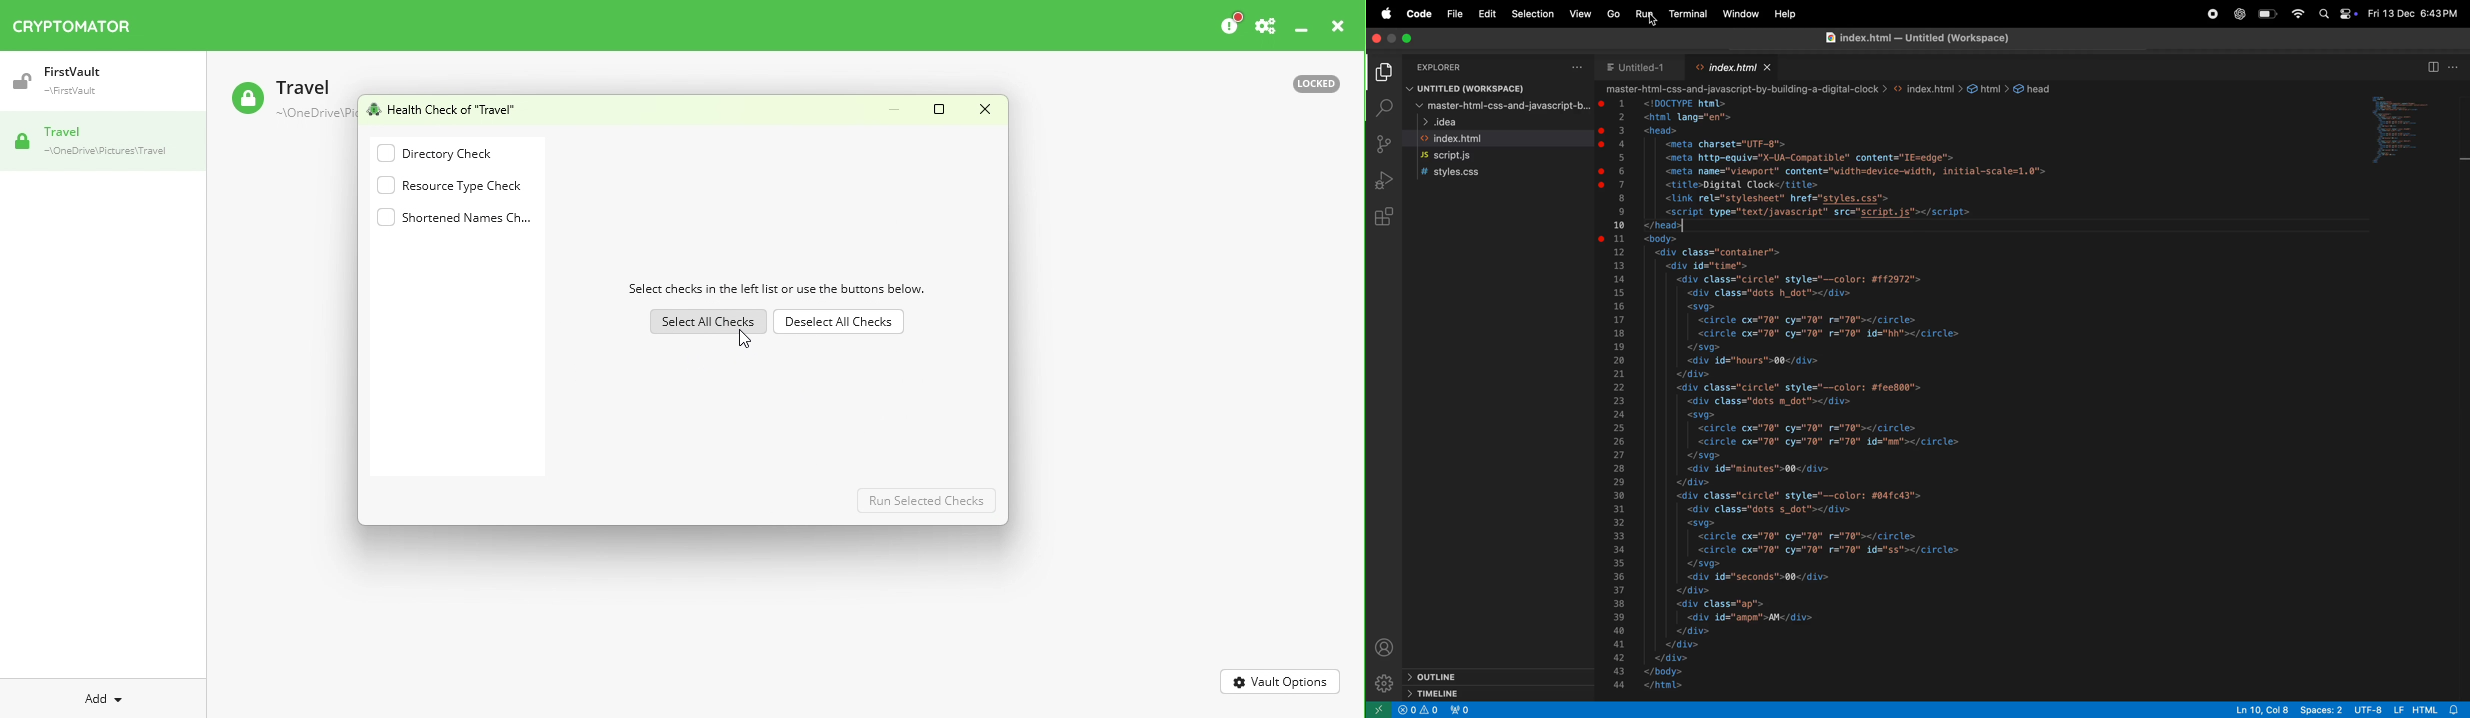  I want to click on cursor, so click(745, 338).